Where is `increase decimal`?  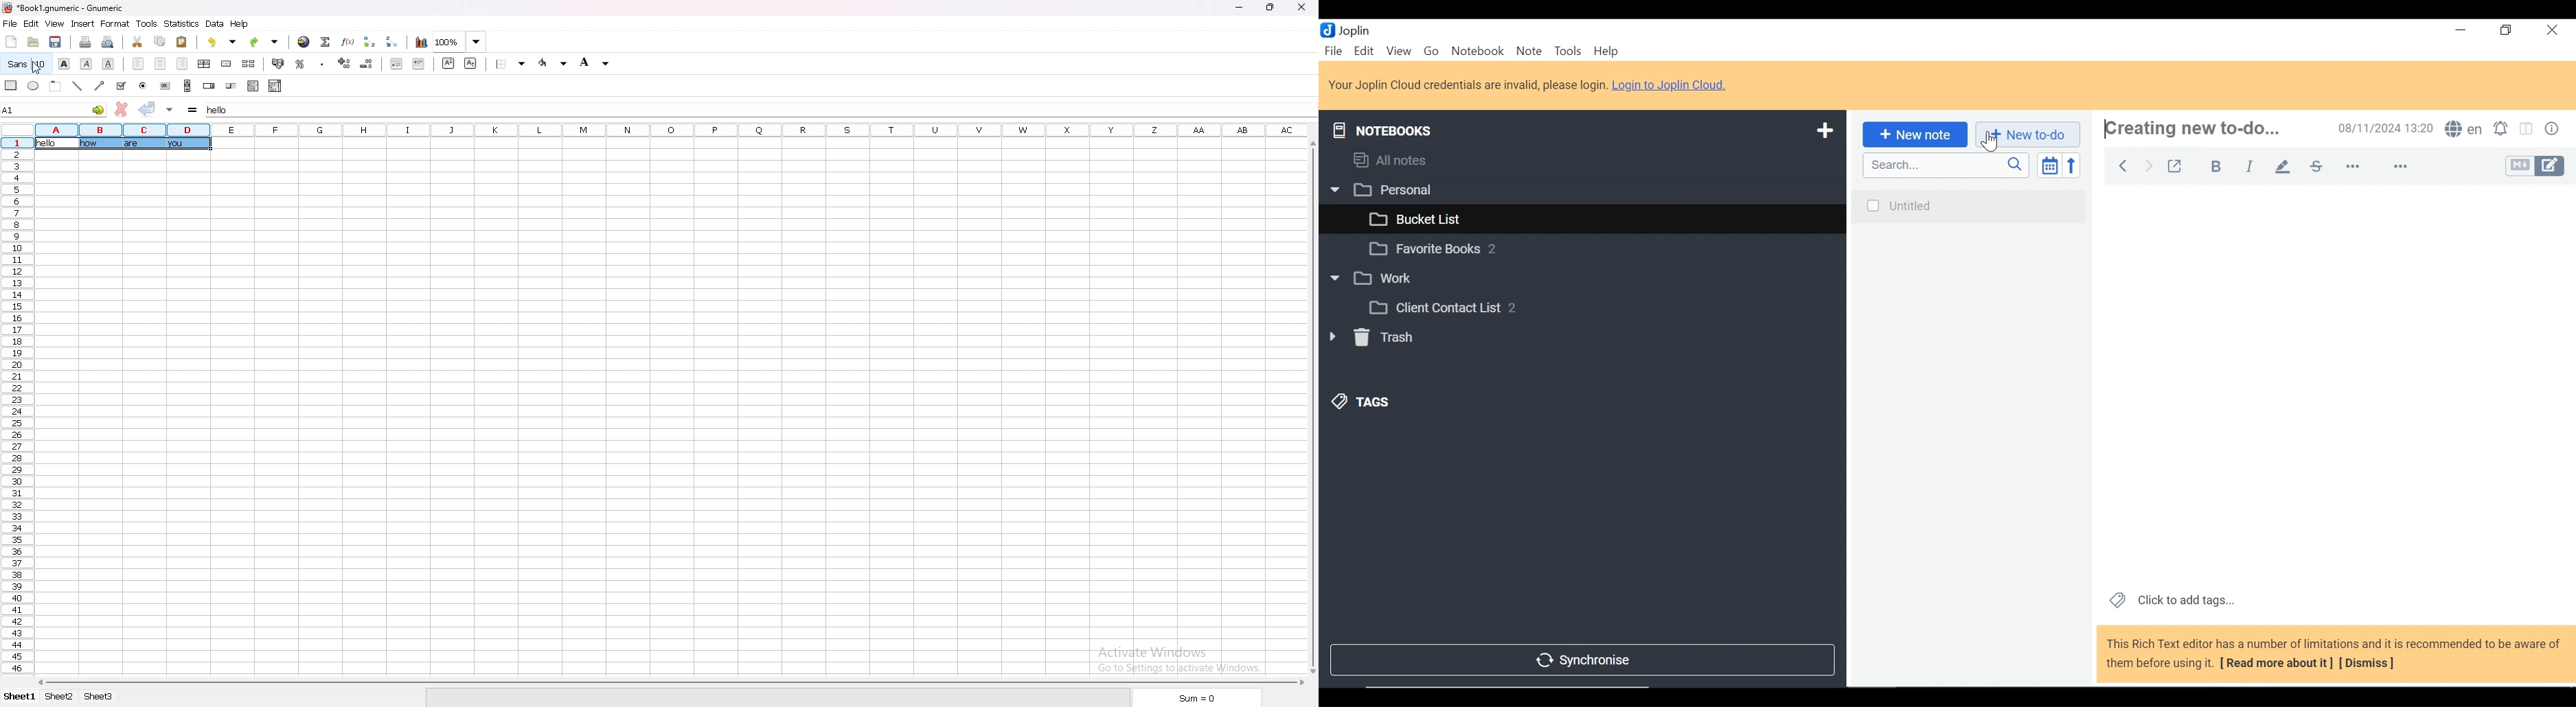
increase decimal is located at coordinates (345, 63).